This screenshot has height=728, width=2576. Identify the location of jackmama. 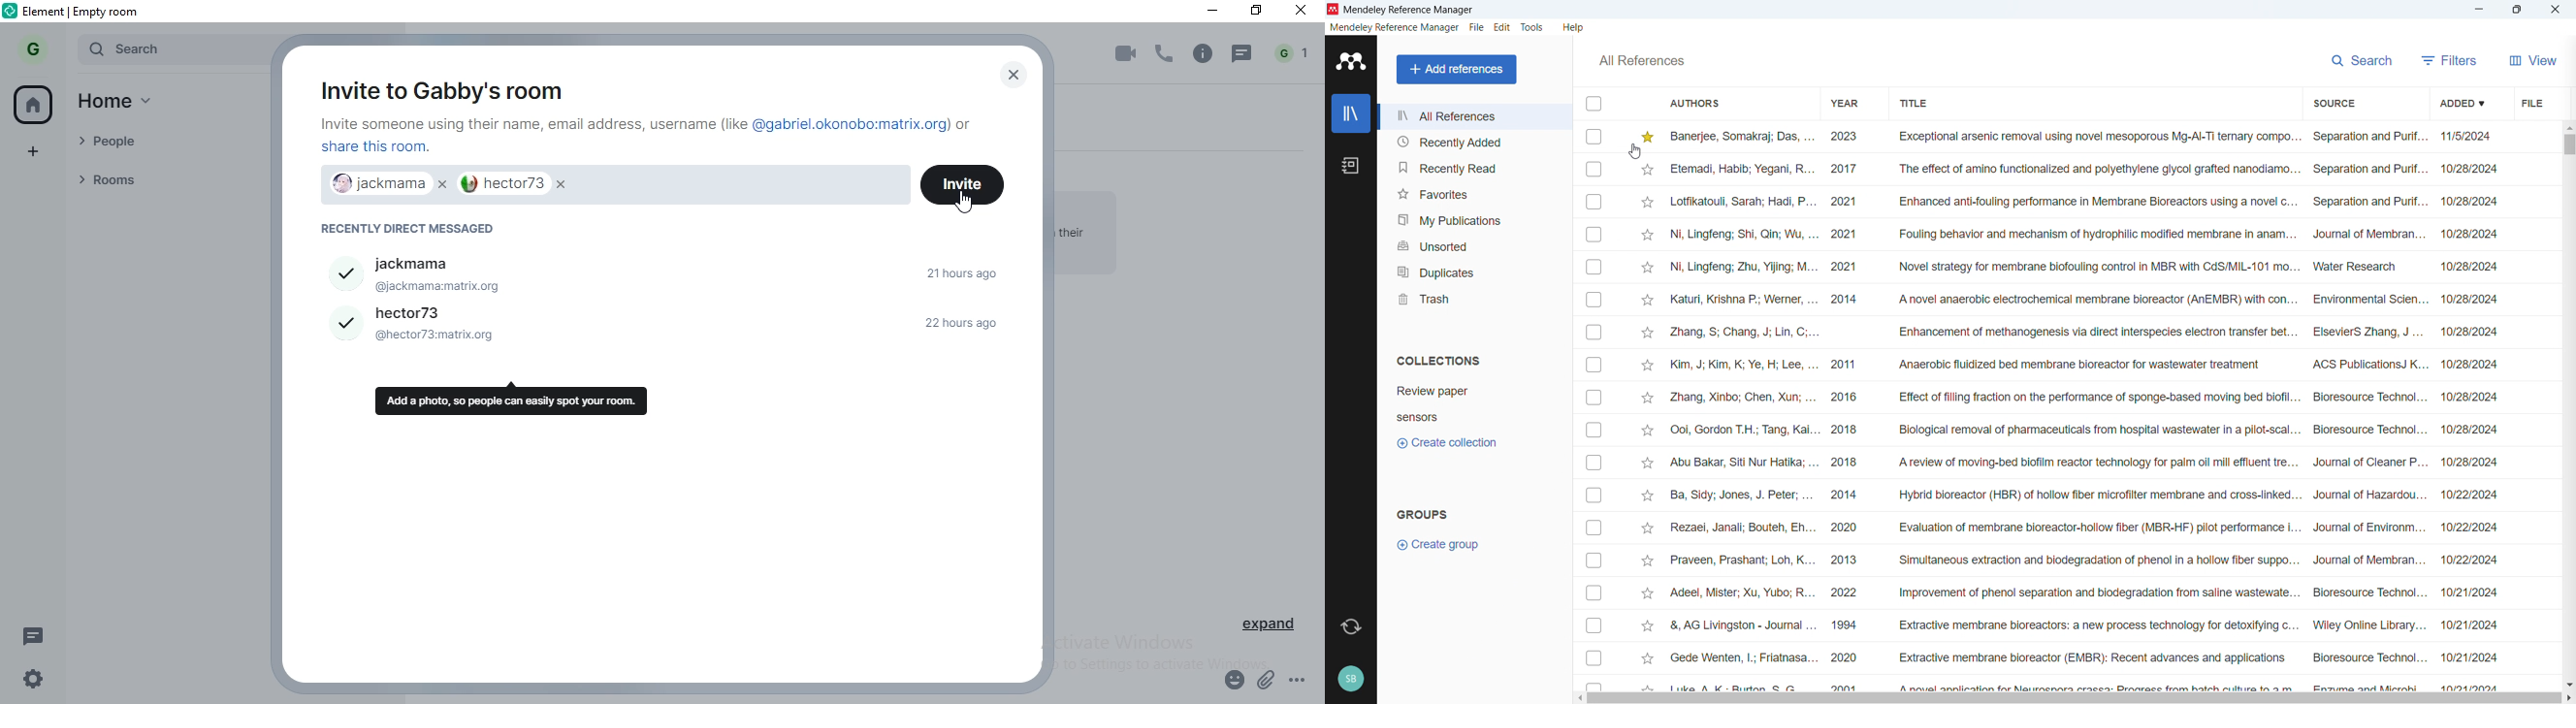
(661, 270).